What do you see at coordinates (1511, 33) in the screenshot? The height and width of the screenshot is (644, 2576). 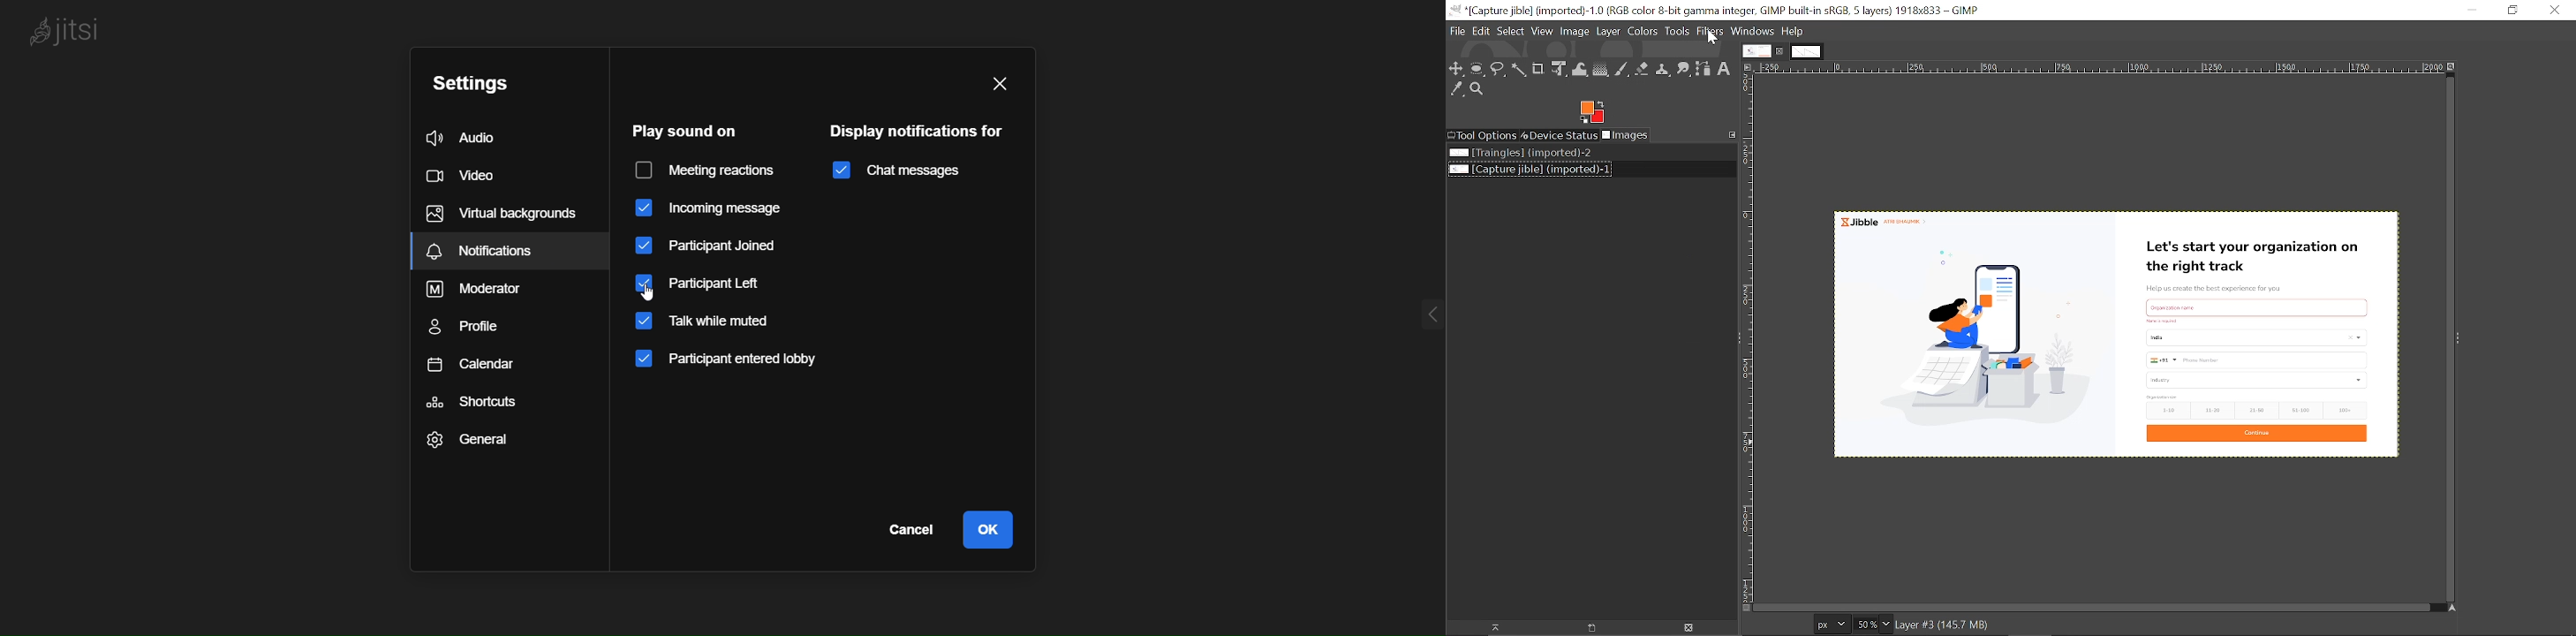 I see `Select` at bounding box center [1511, 33].